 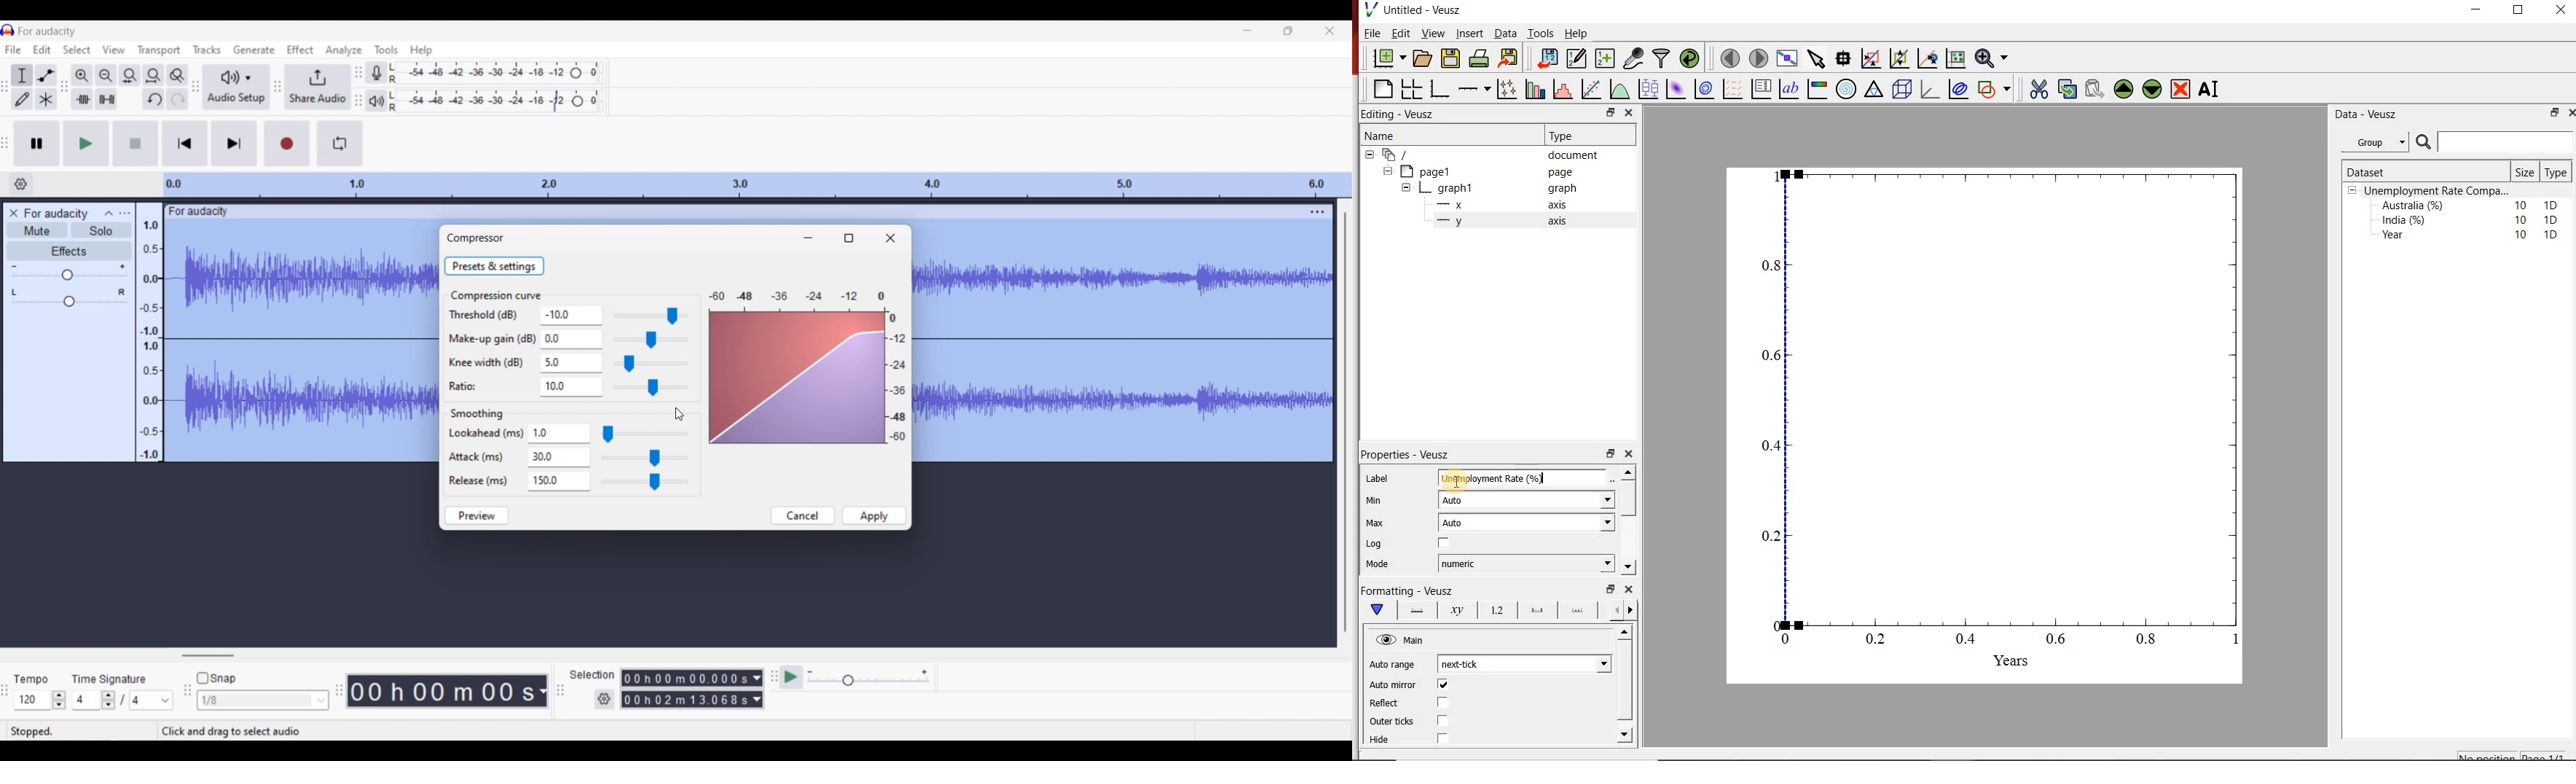 I want to click on Skip/Select to end, so click(x=235, y=144).